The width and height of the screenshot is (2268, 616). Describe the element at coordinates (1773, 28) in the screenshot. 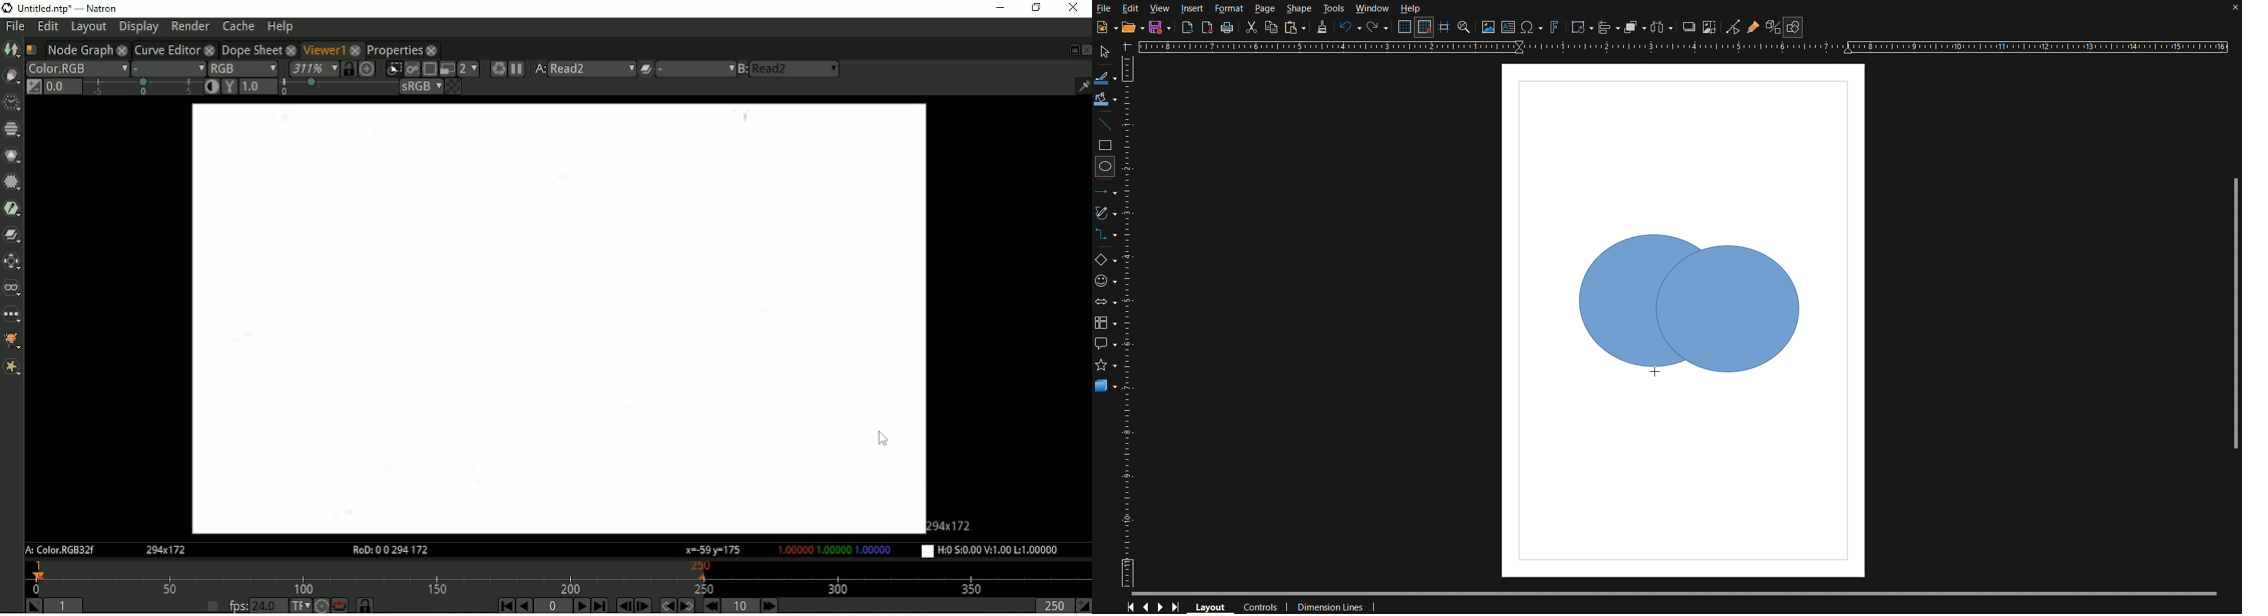

I see `Toggle Extrusion` at that location.